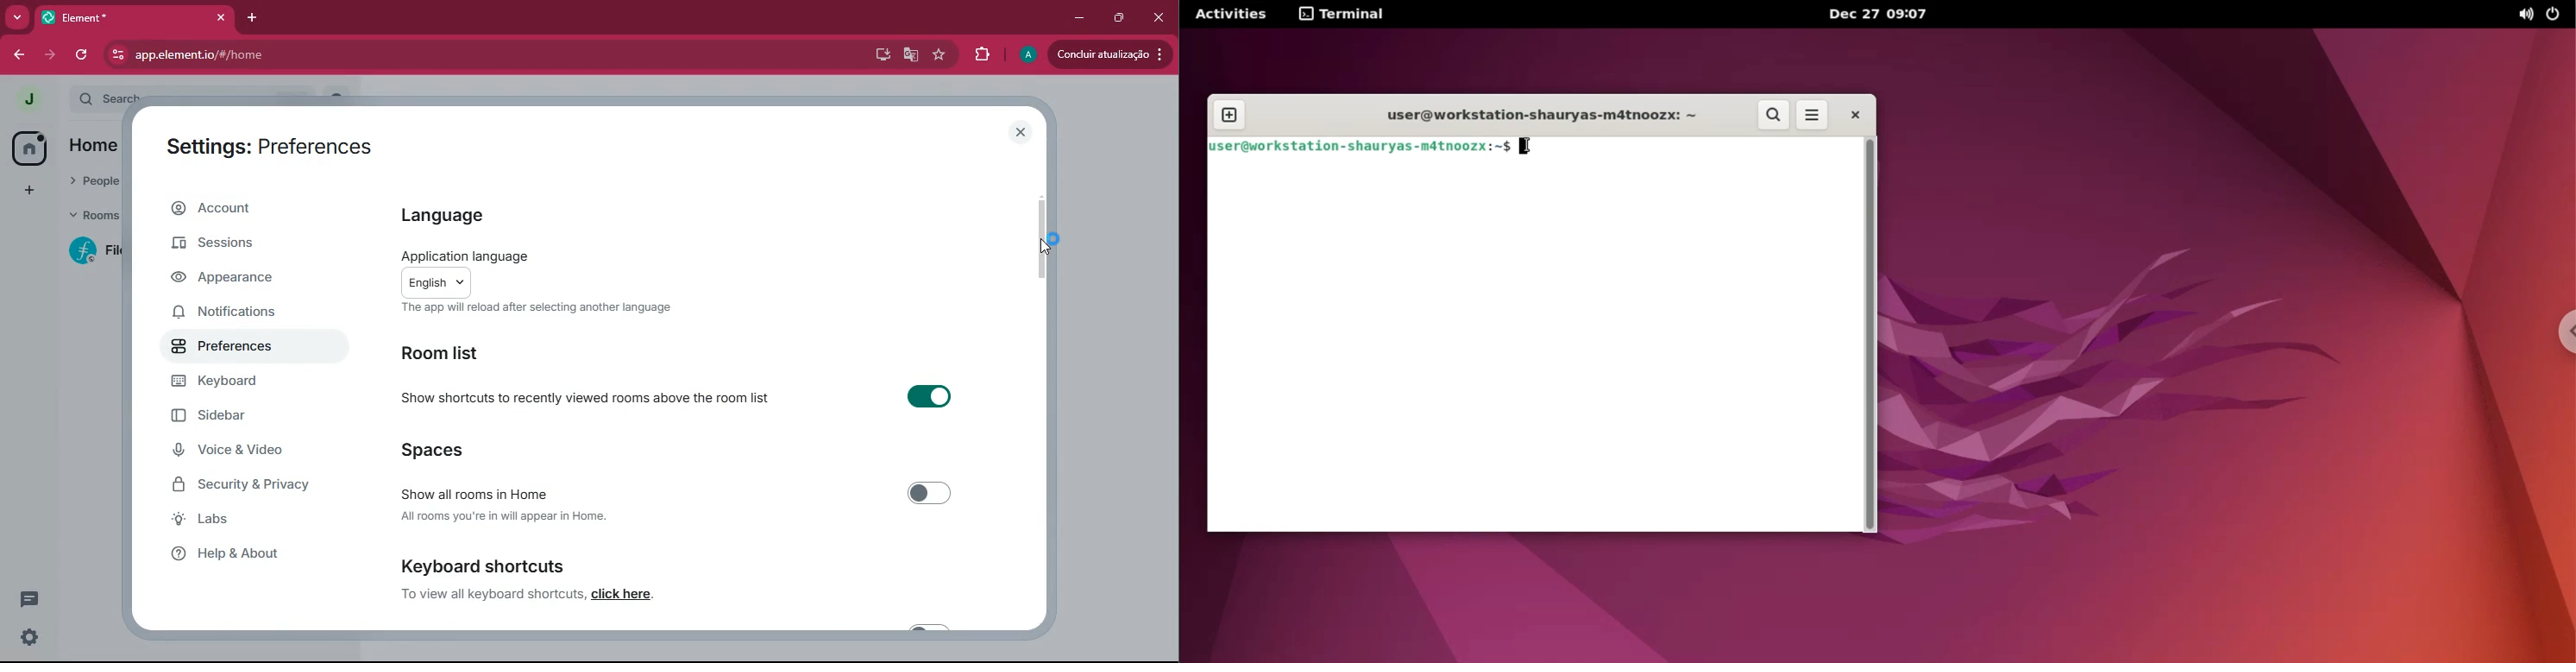 Image resolution: width=2576 pixels, height=672 pixels. Describe the element at coordinates (248, 552) in the screenshot. I see `Help & About` at that location.